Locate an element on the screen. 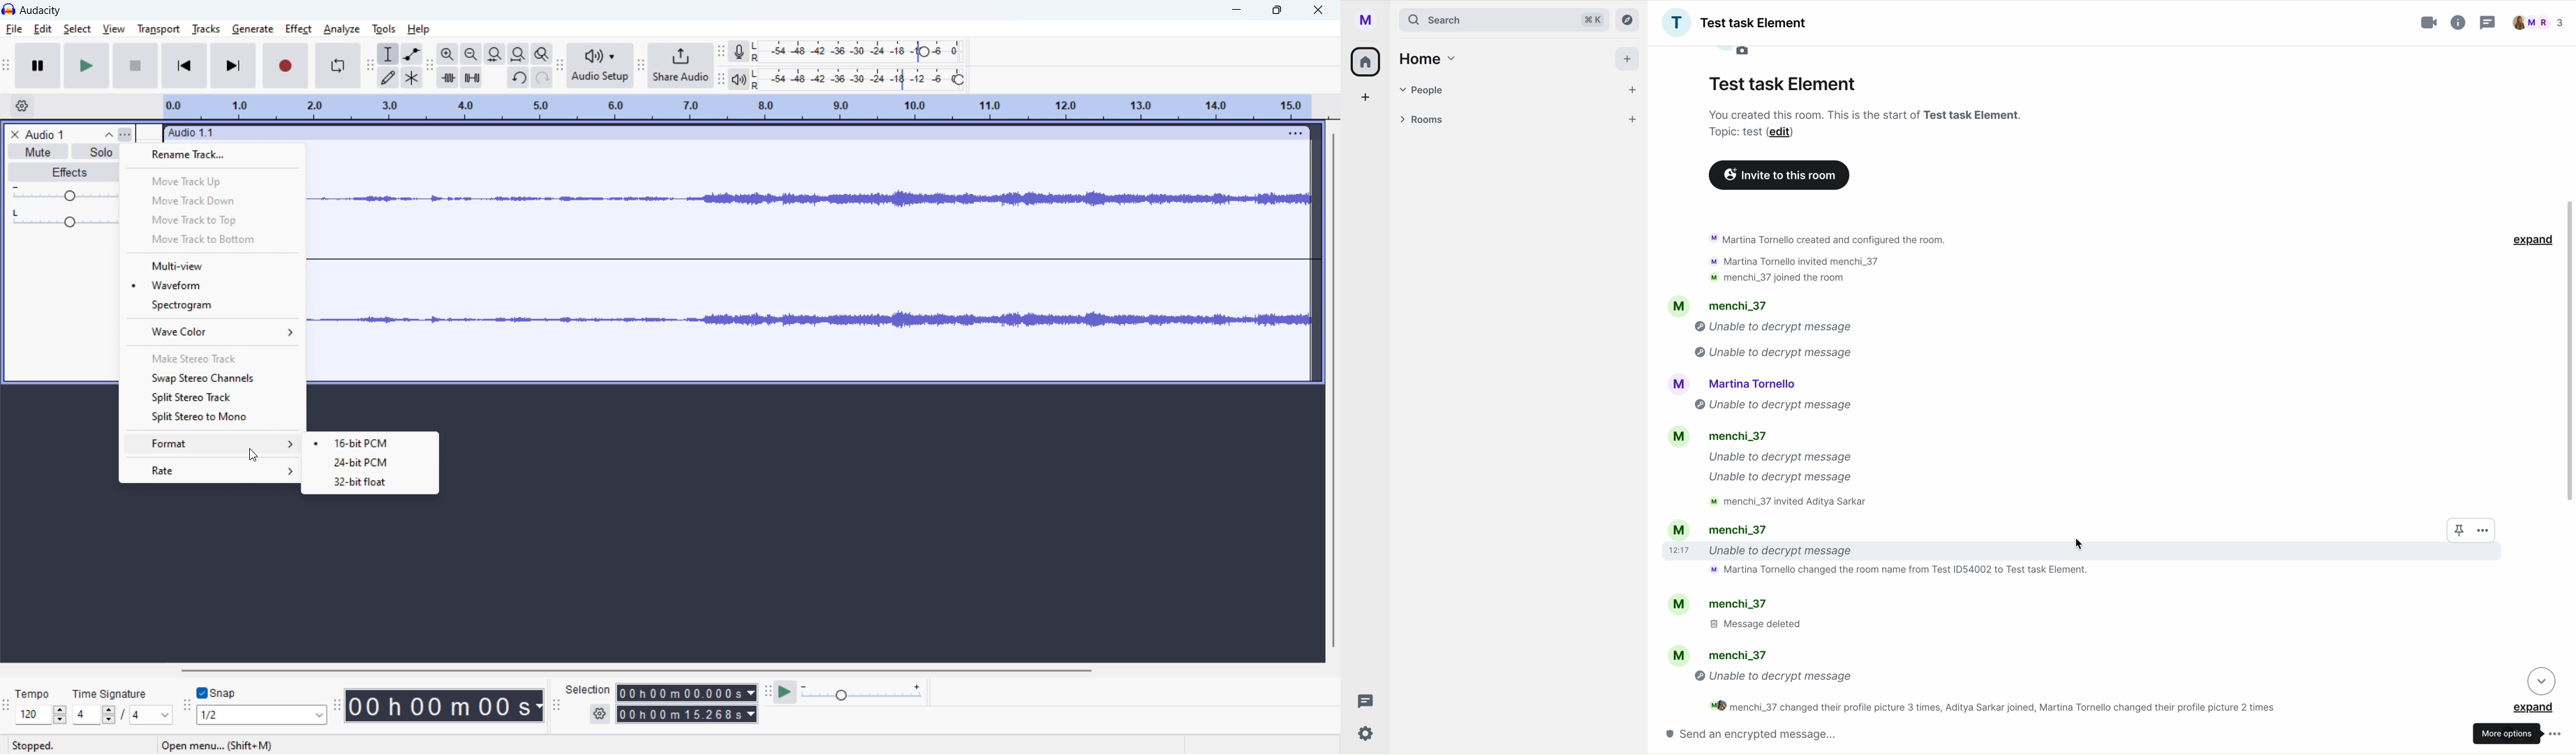 Image resolution: width=2576 pixels, height=756 pixels. people is located at coordinates (2537, 23).